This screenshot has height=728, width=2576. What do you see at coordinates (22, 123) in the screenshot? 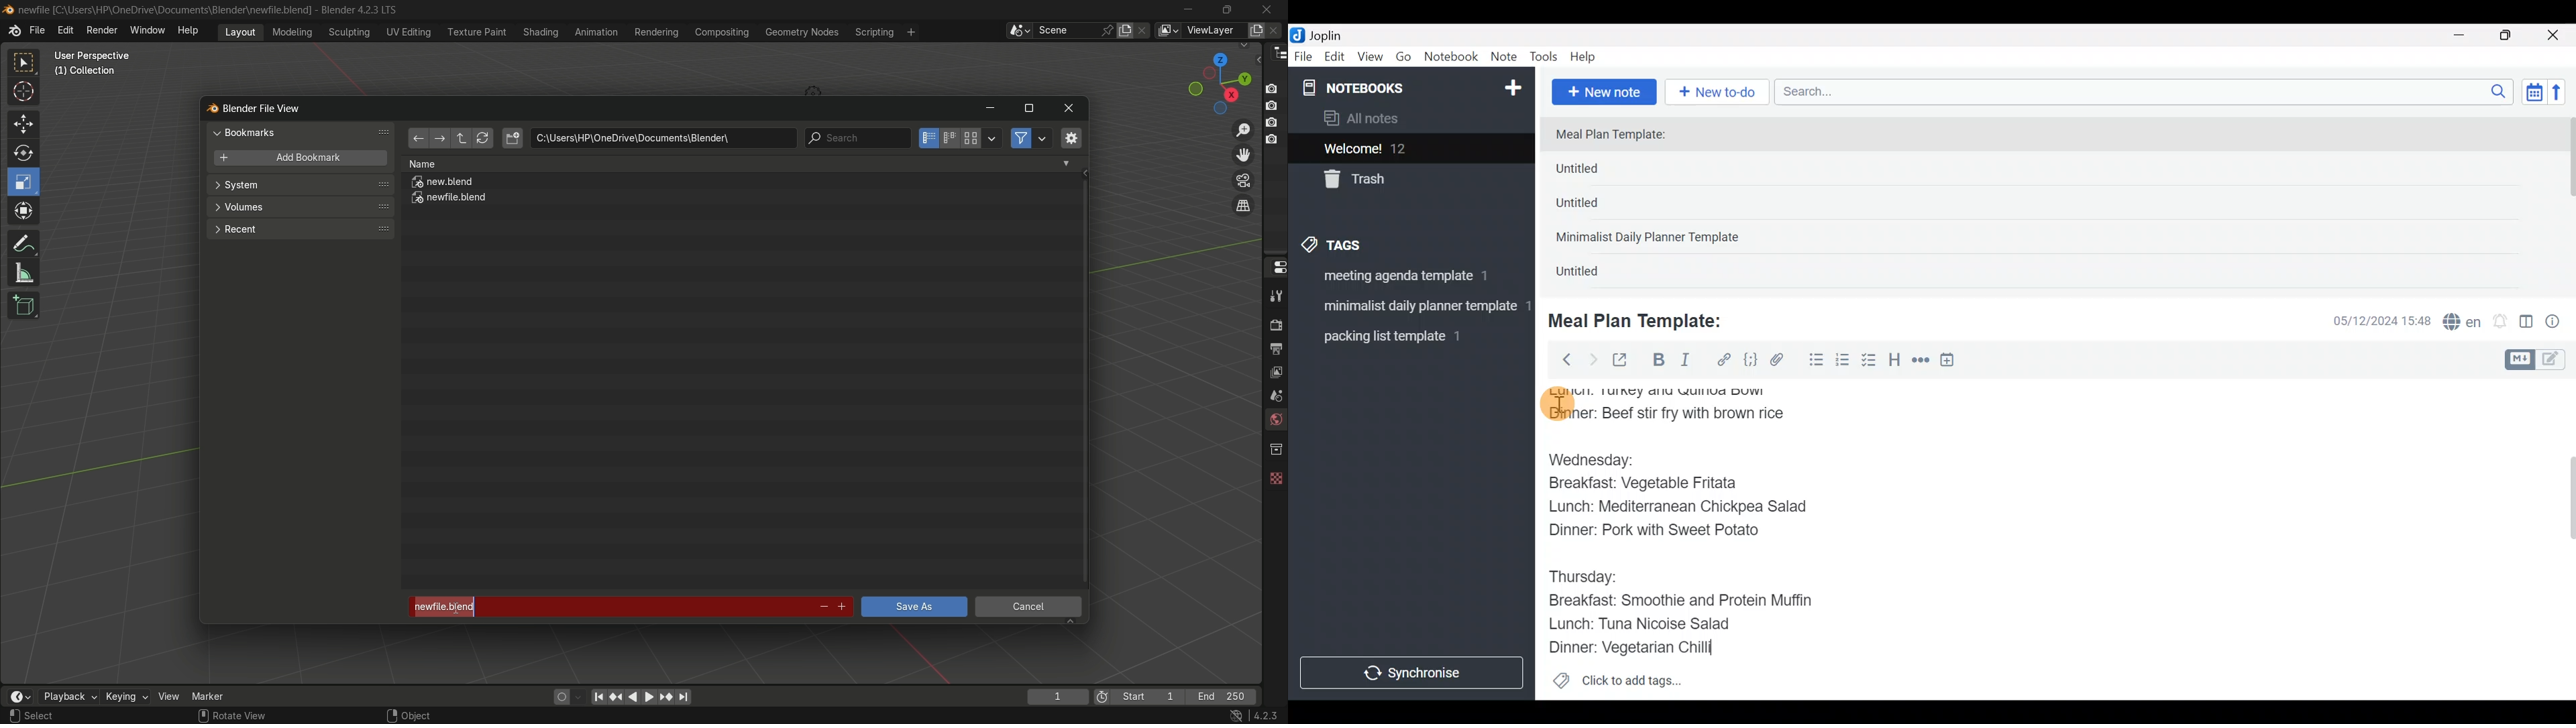
I see `move` at bounding box center [22, 123].